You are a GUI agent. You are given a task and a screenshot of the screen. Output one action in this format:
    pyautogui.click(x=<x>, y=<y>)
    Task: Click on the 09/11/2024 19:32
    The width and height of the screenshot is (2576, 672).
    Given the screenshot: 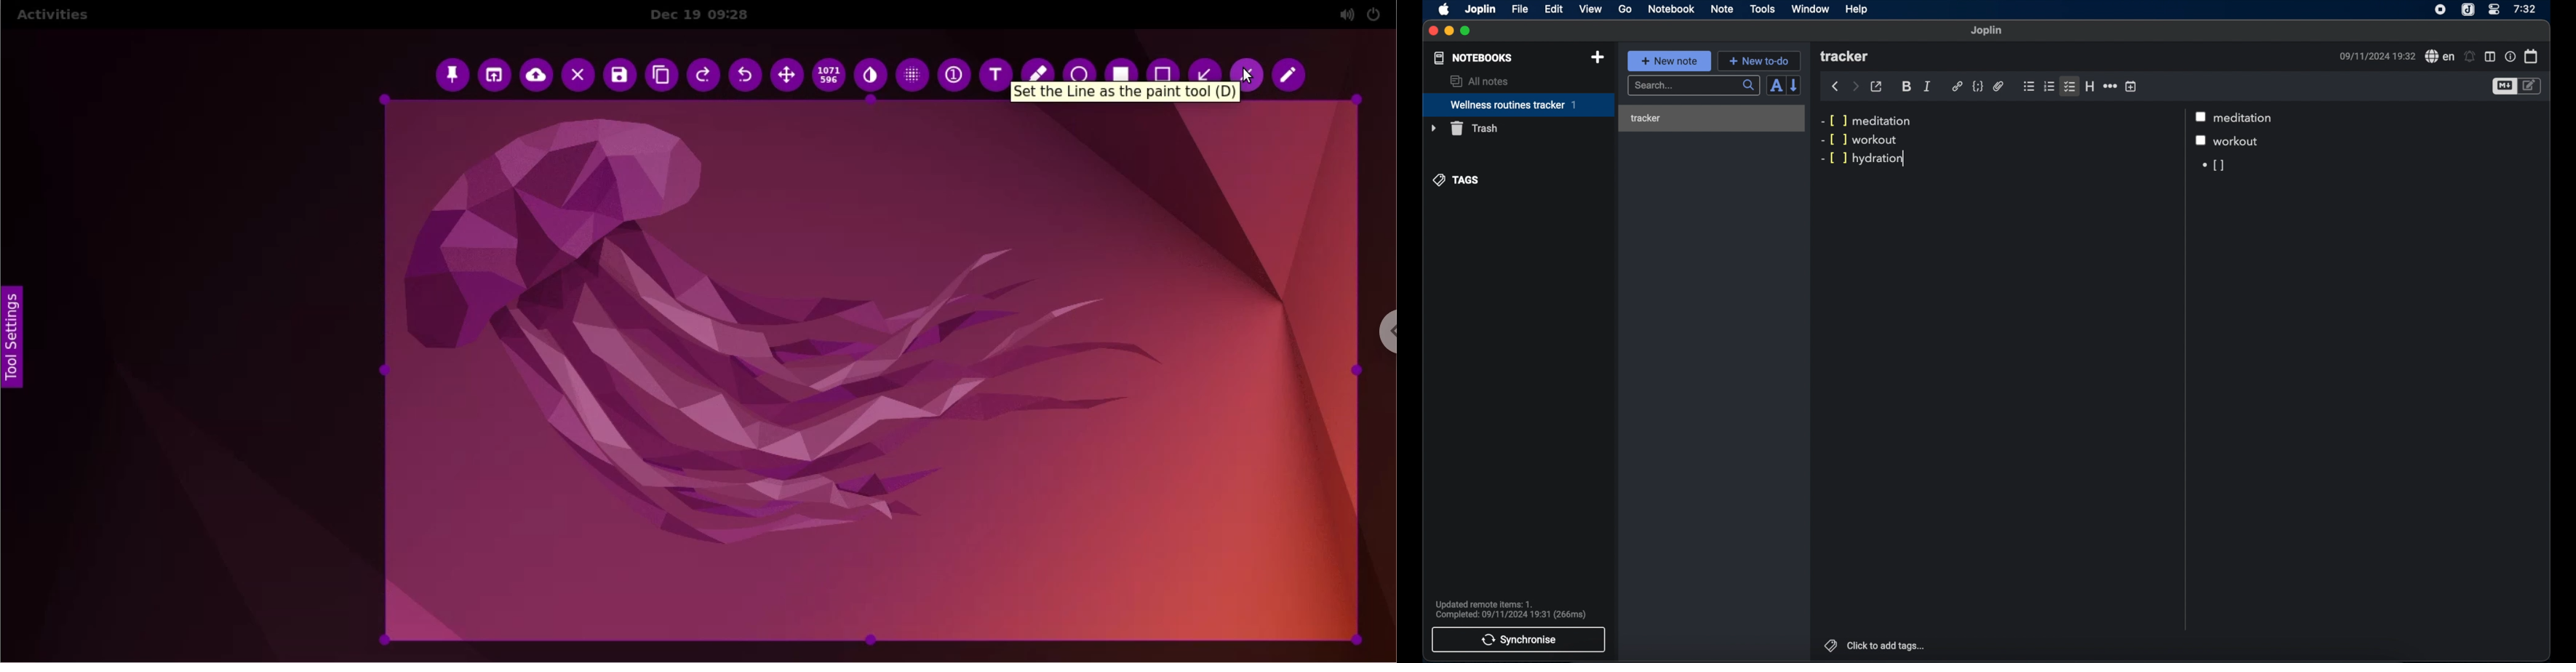 What is the action you would take?
    pyautogui.click(x=2375, y=56)
    